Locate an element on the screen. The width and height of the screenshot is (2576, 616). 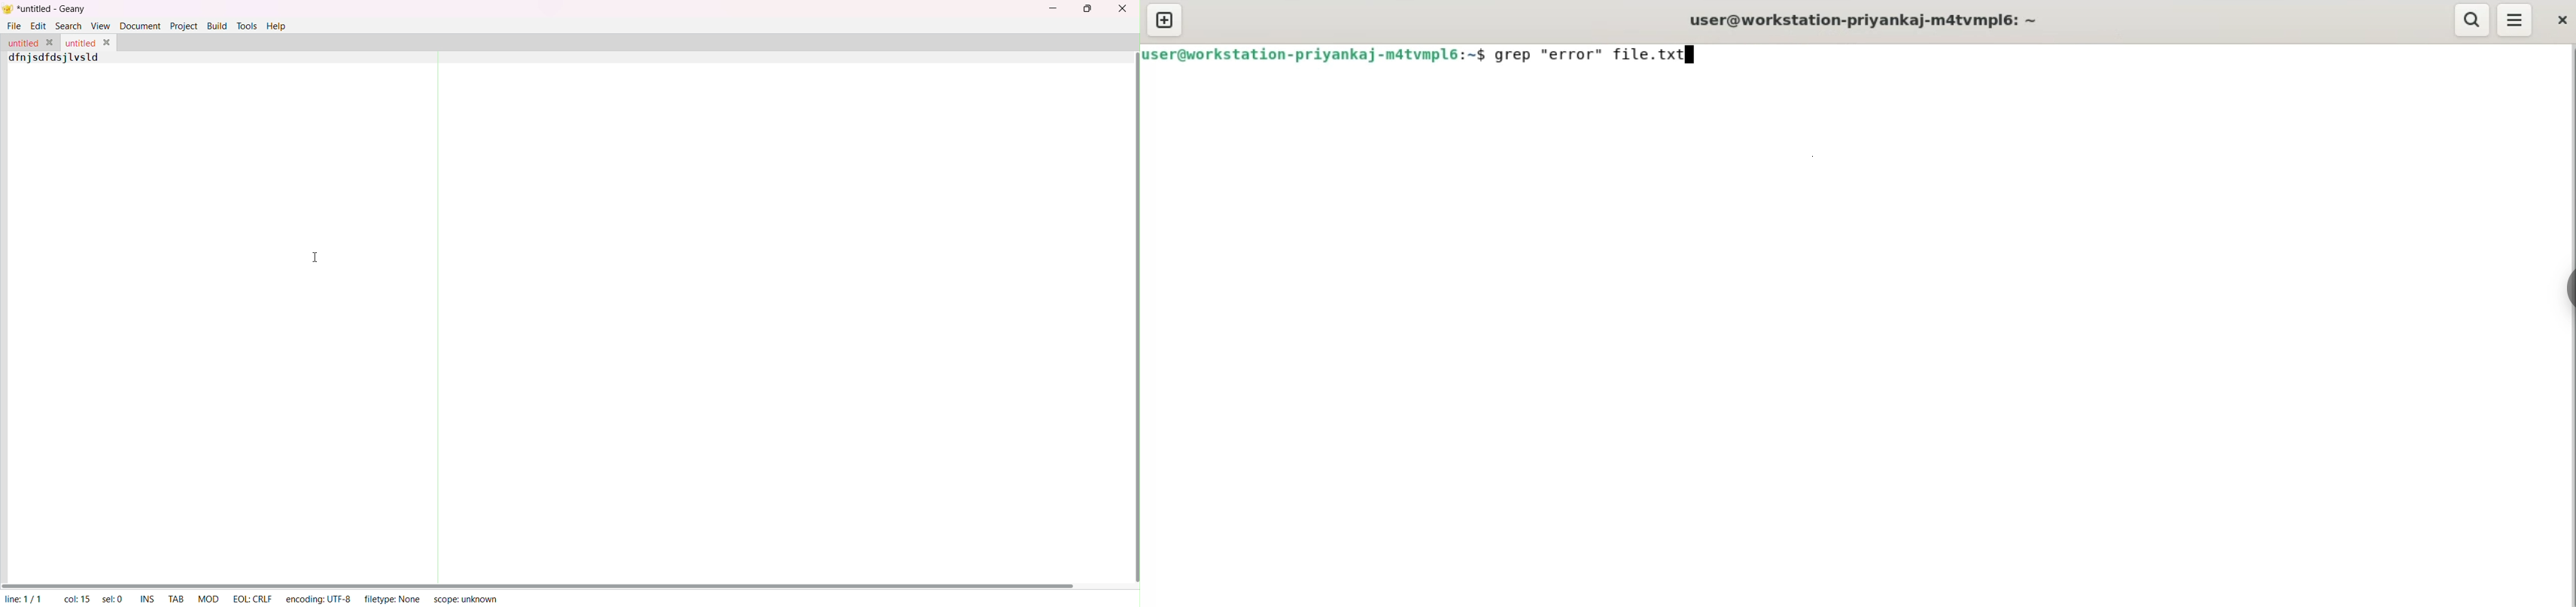
close is located at coordinates (1123, 8).